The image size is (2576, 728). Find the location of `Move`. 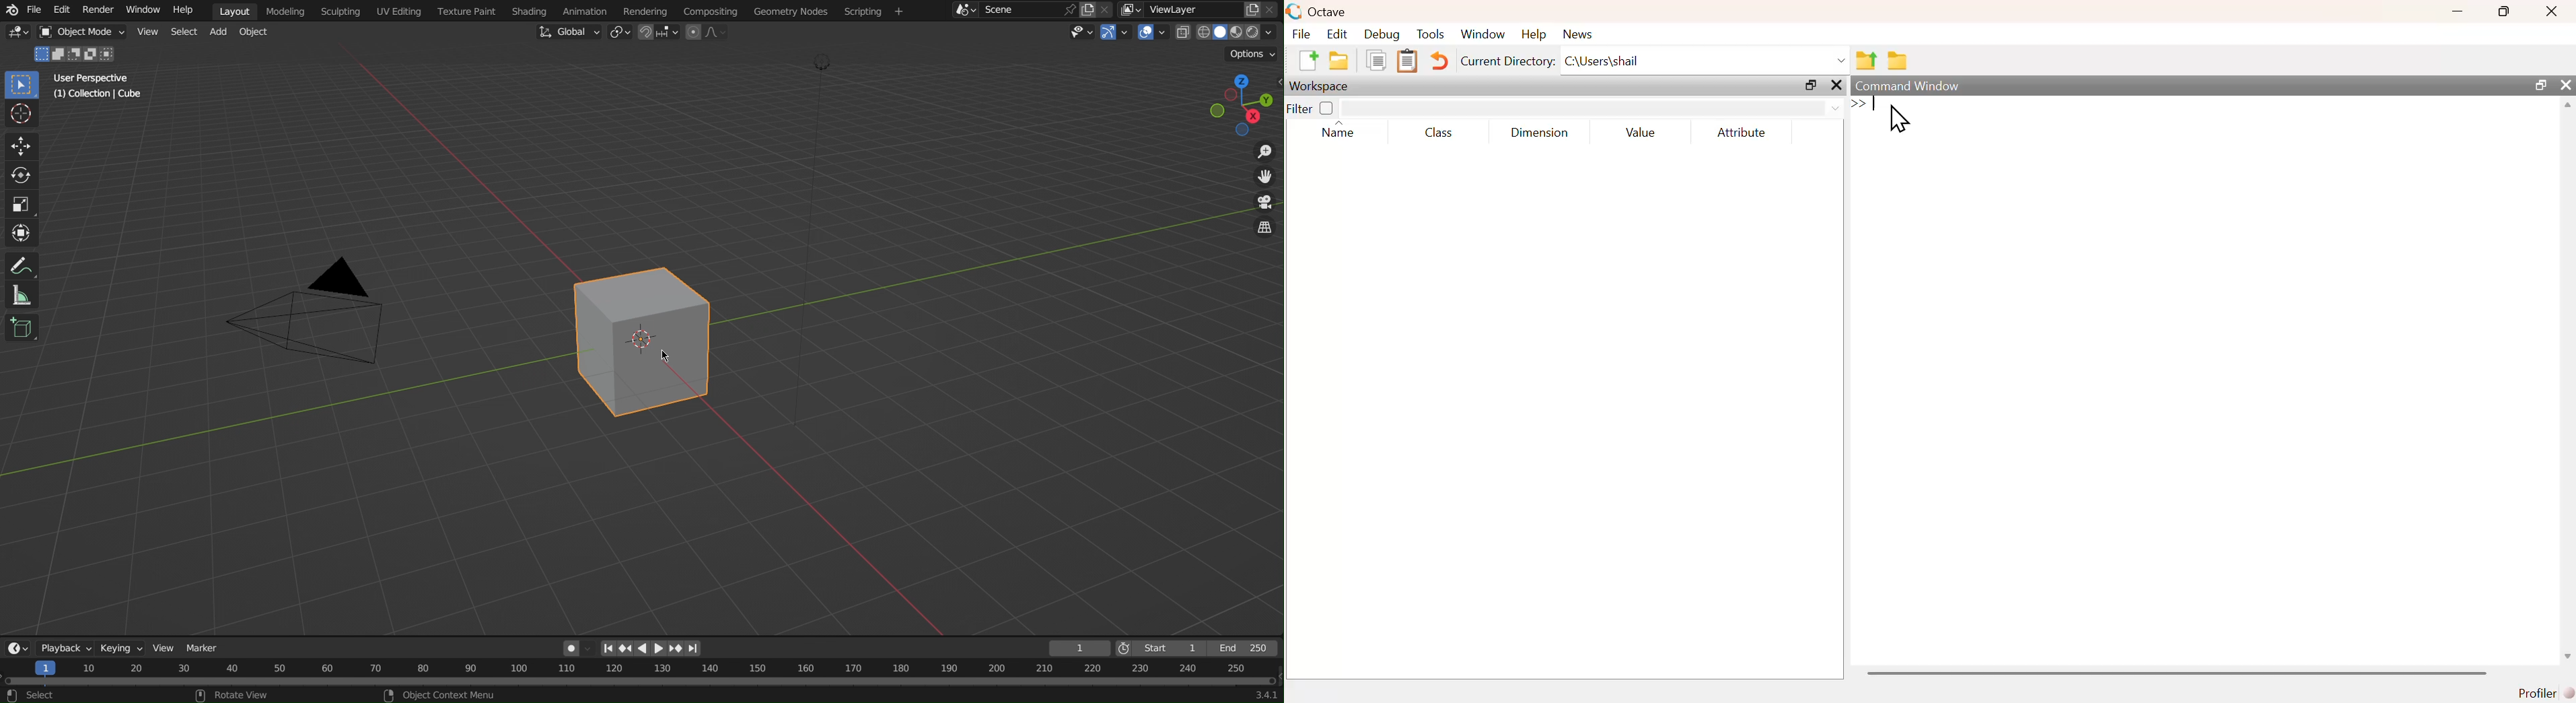

Move is located at coordinates (21, 147).